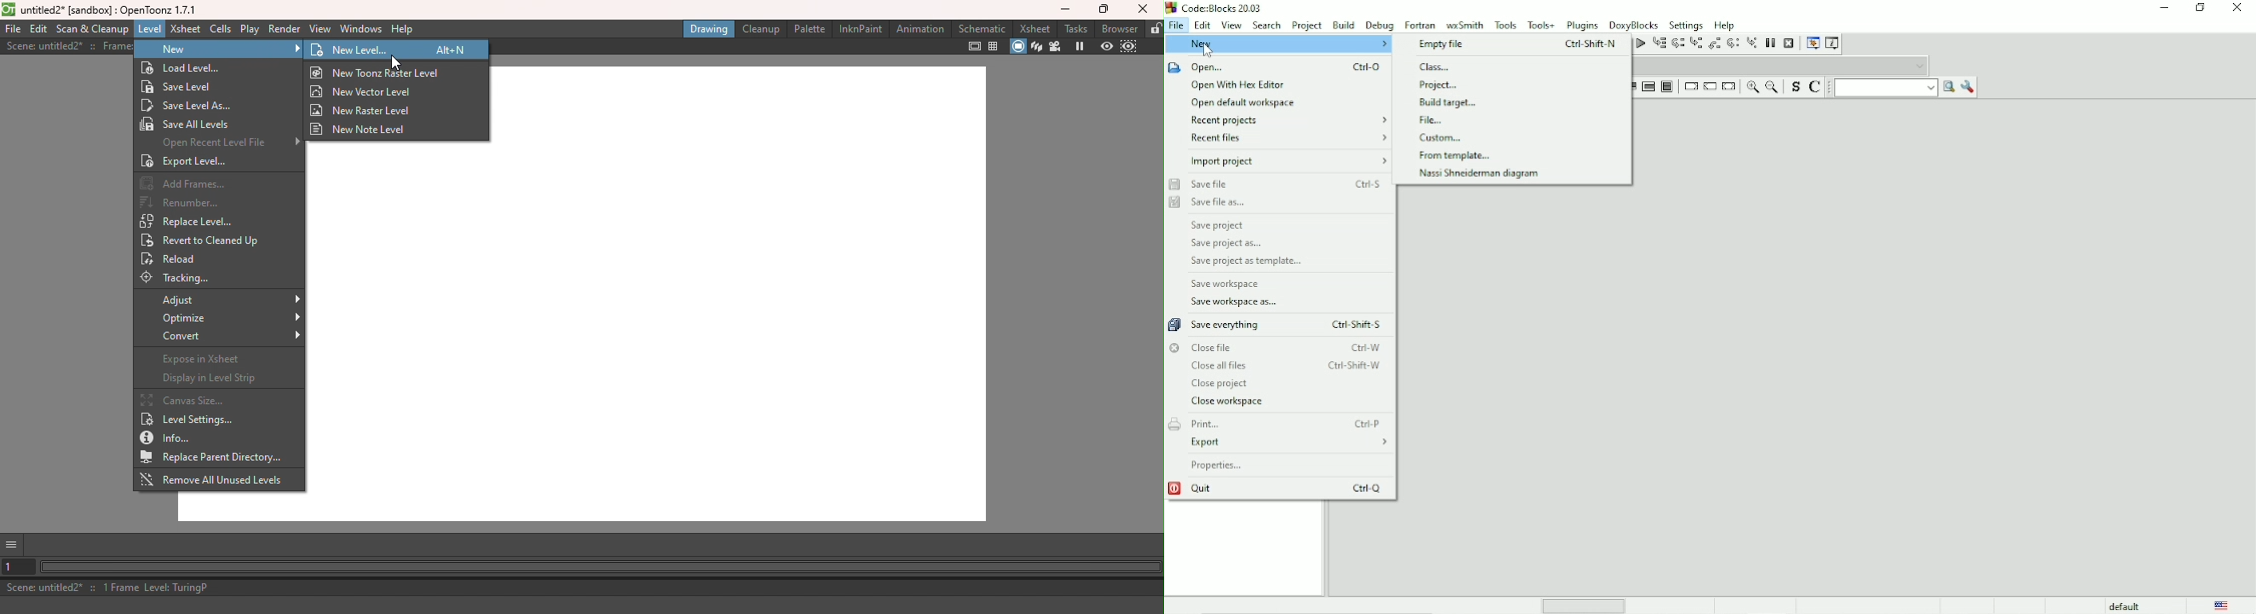 This screenshot has height=616, width=2268. What do you see at coordinates (1479, 174) in the screenshot?
I see `Nassi Shneiderman diagram` at bounding box center [1479, 174].